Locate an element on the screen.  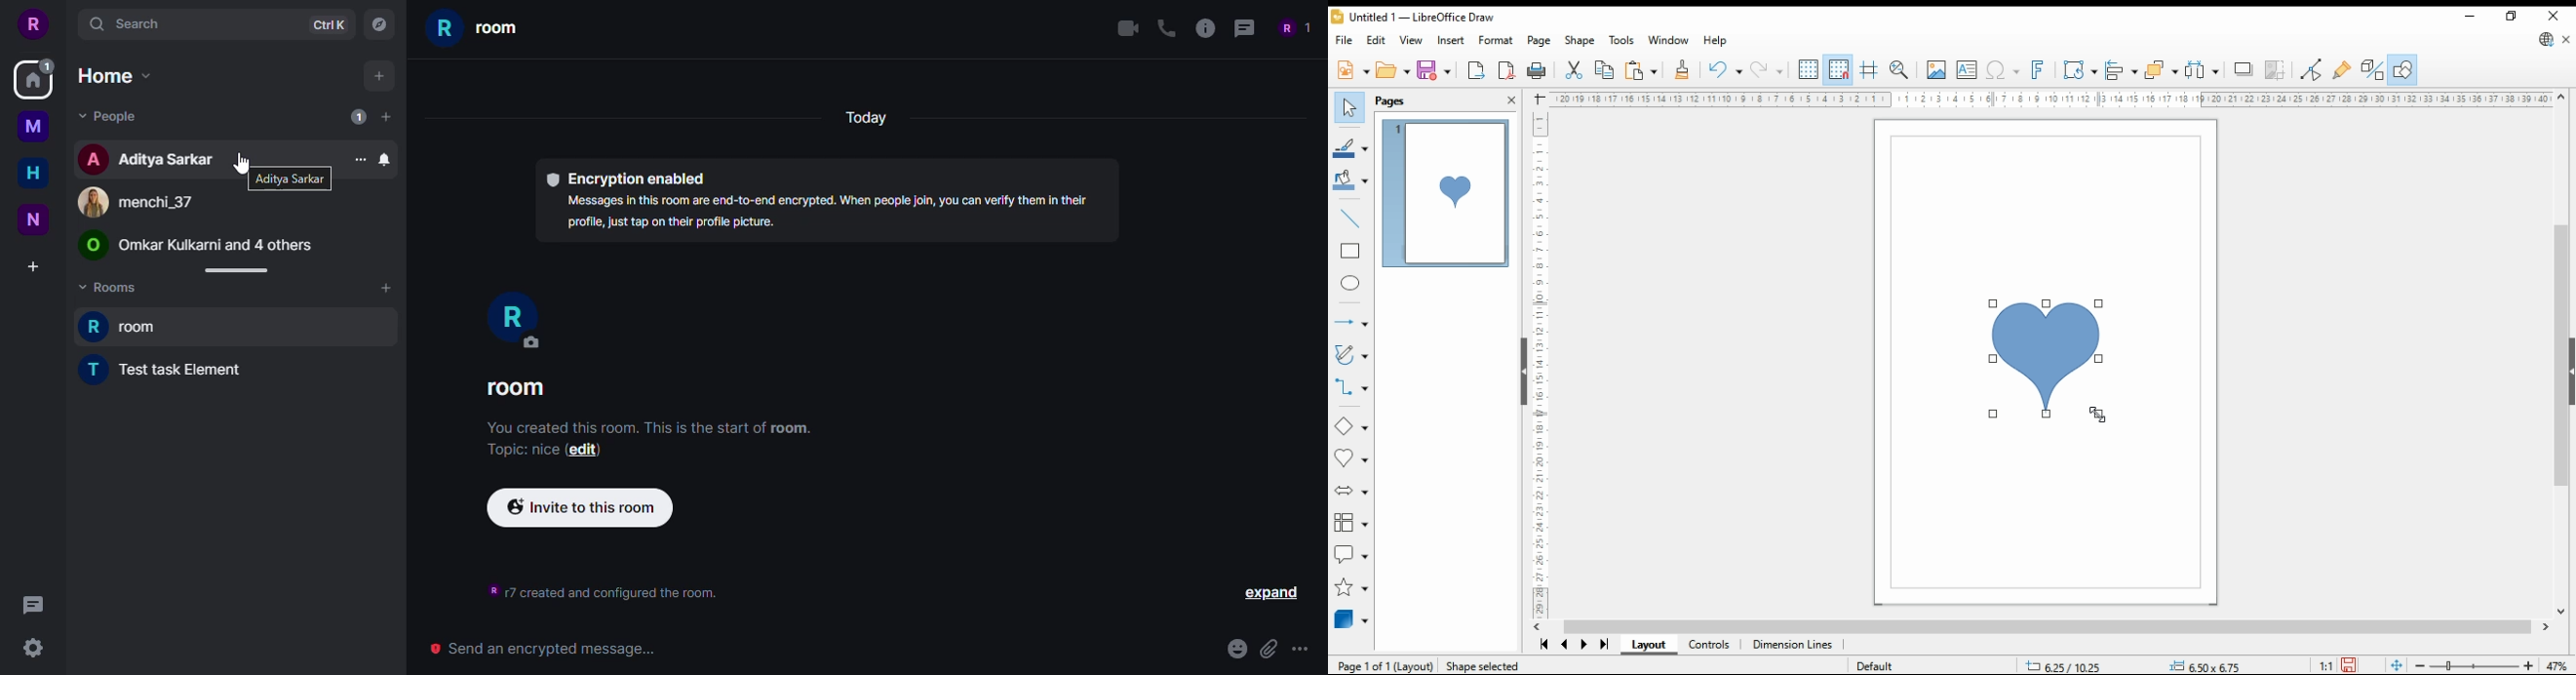
minimize is located at coordinates (2469, 16).